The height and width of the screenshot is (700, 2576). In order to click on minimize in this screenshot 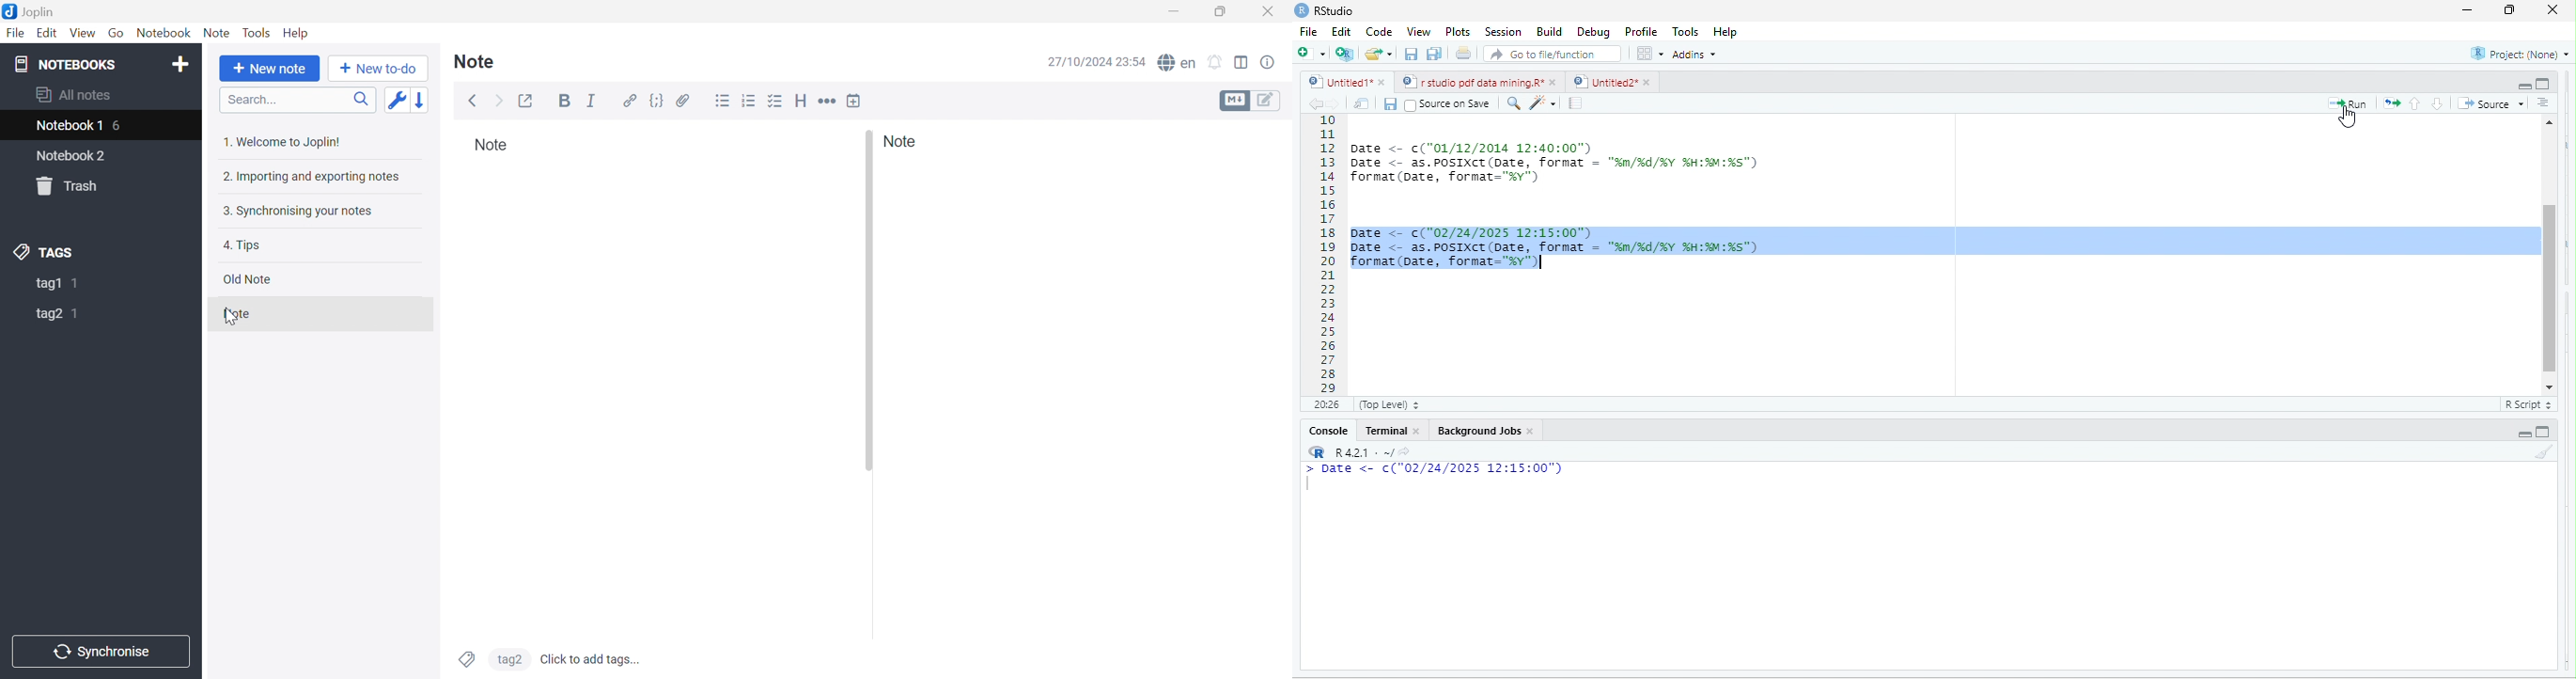, I will do `click(2468, 11)`.